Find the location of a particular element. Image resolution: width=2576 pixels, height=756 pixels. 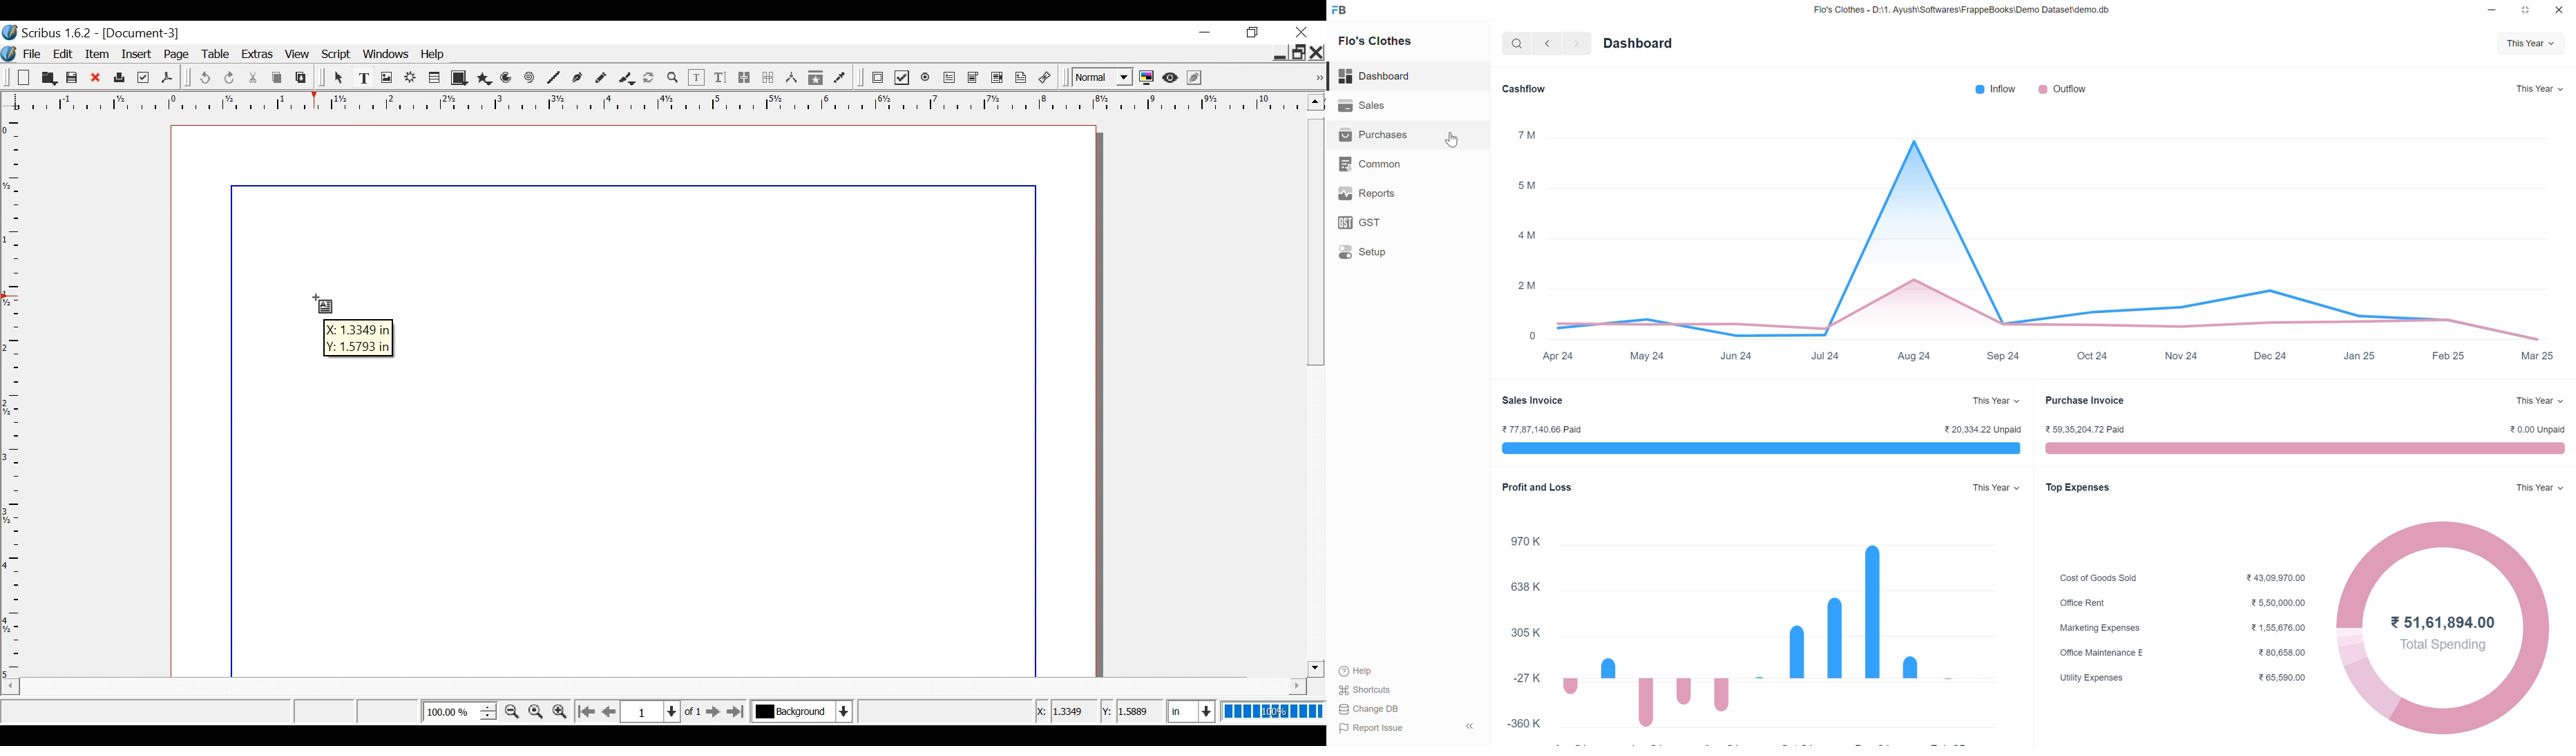

Setup  is located at coordinates (1362, 252).